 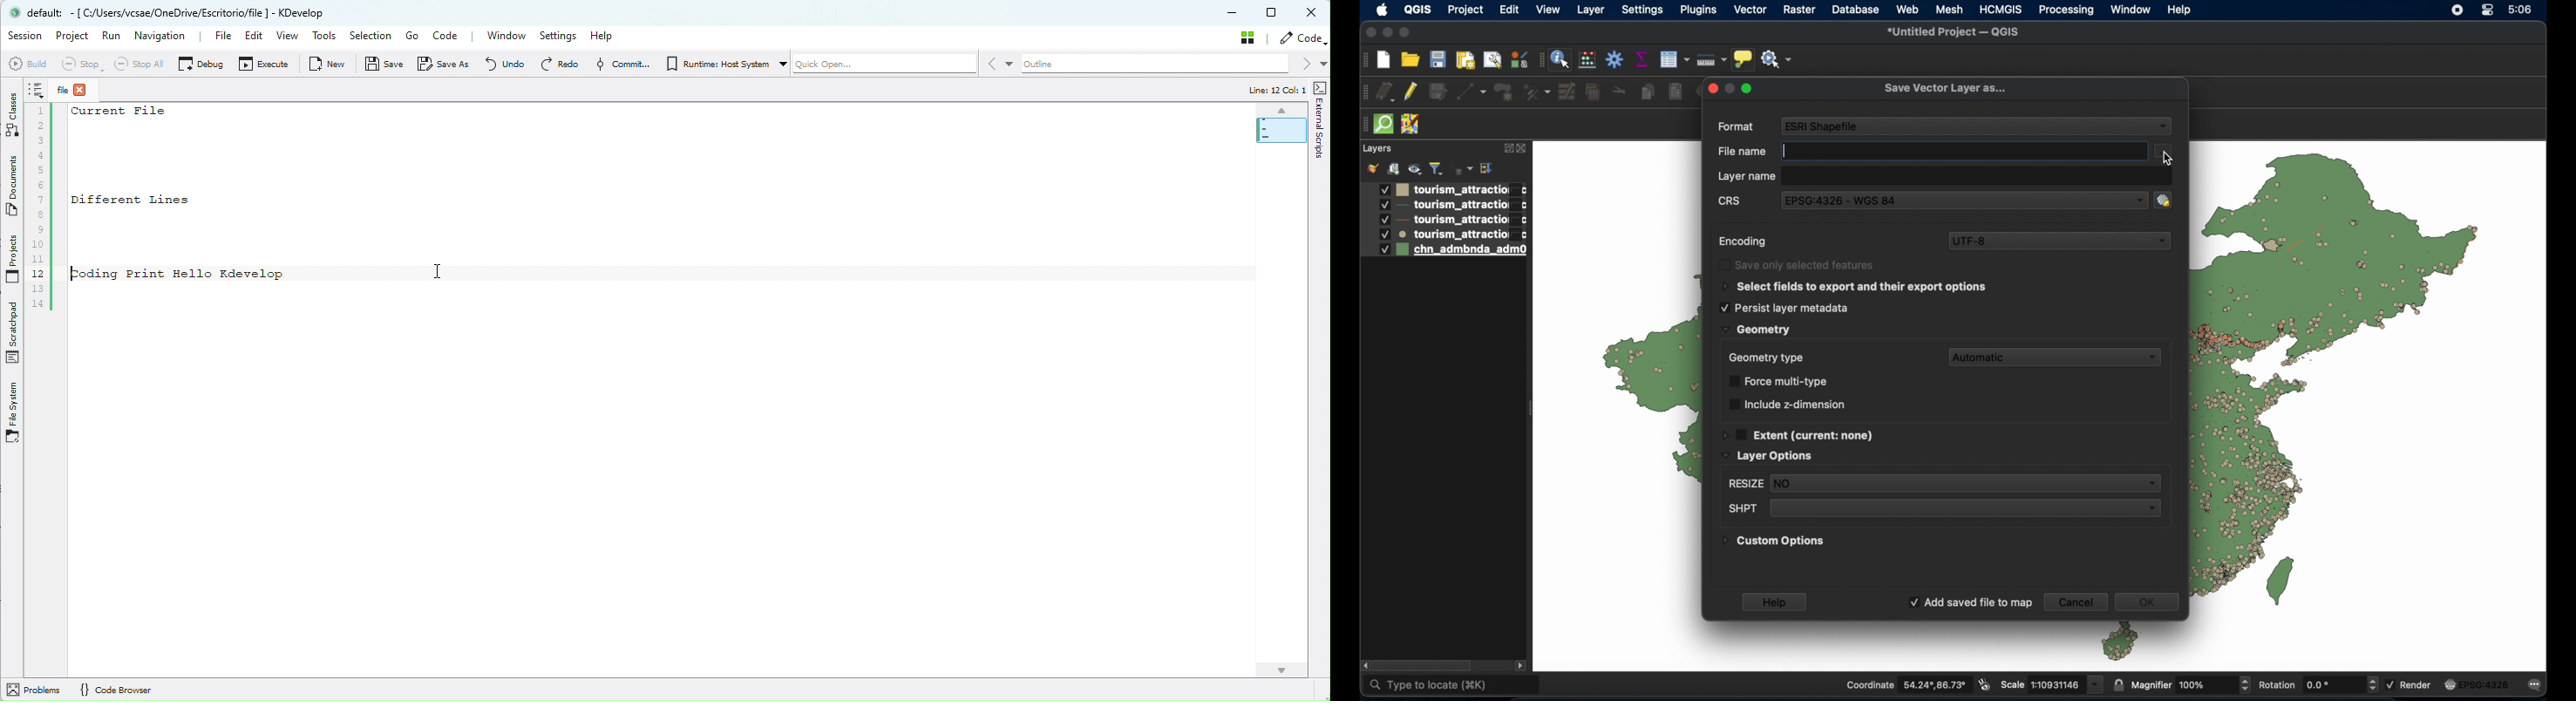 I want to click on screen recorder, so click(x=2459, y=10).